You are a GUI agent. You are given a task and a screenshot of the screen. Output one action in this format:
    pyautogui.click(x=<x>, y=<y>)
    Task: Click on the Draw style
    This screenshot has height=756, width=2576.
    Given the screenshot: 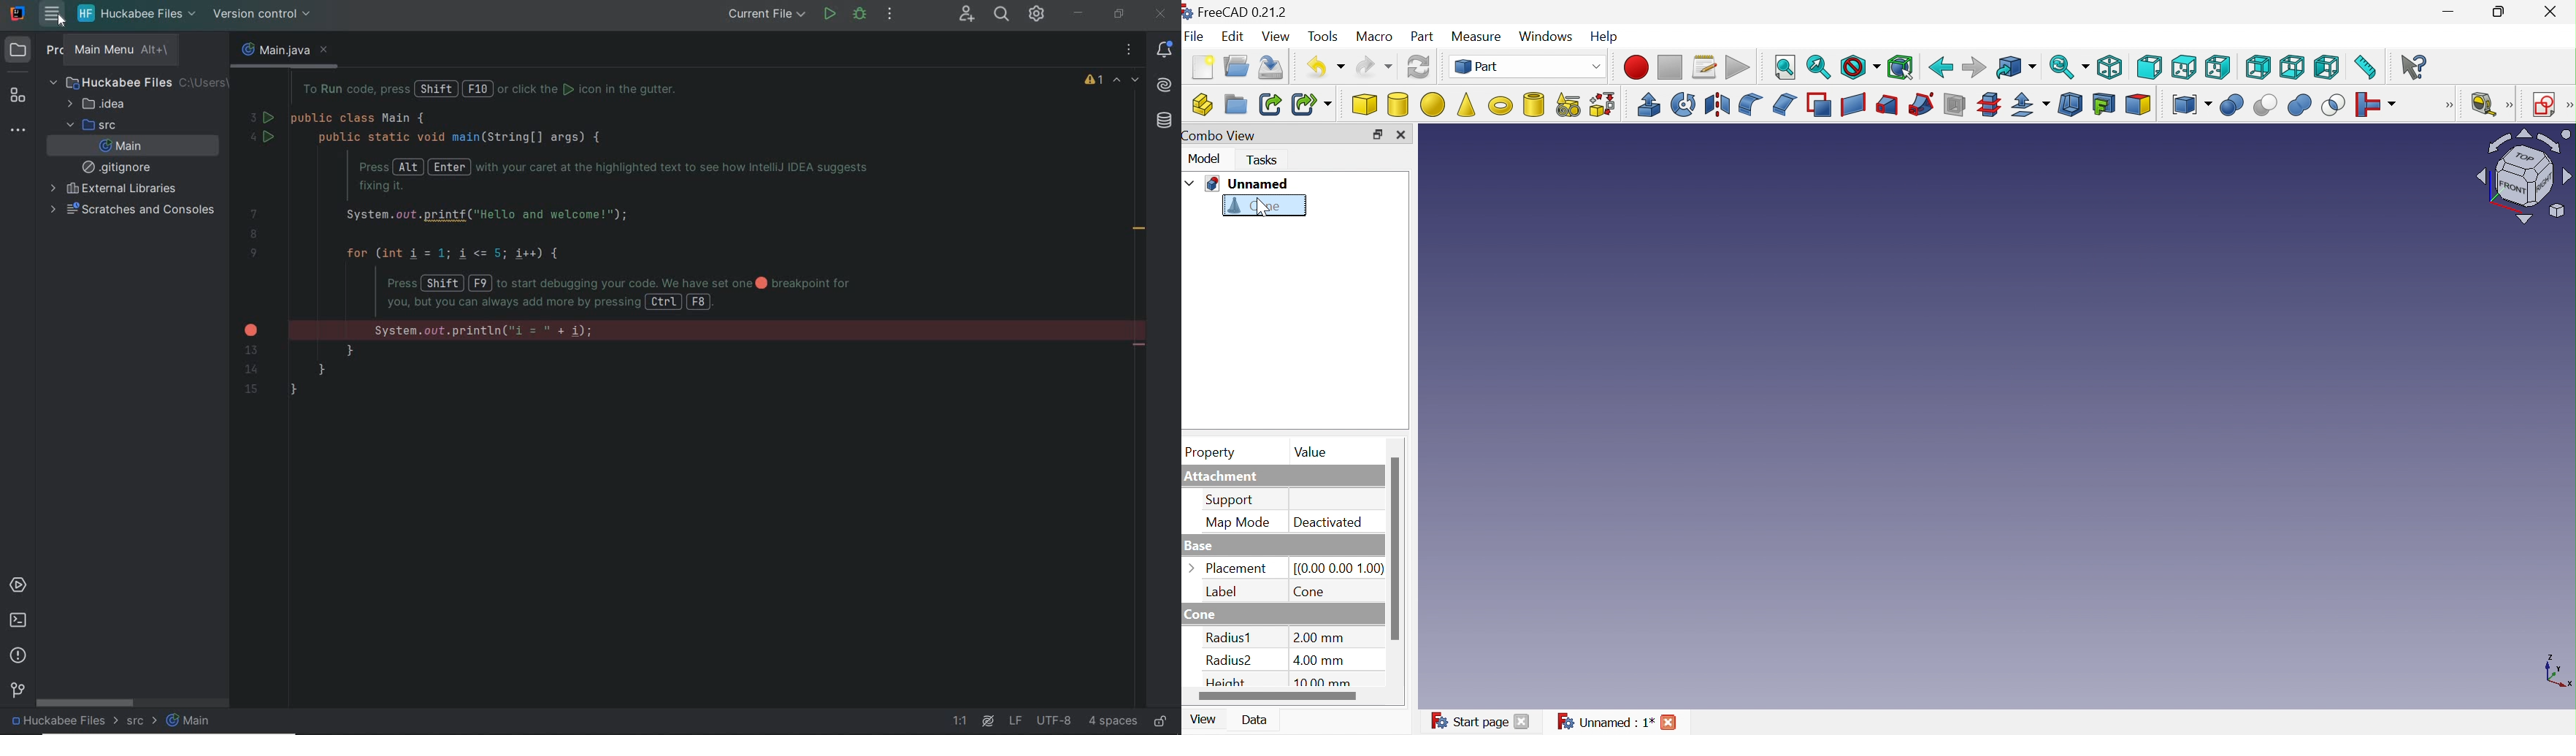 What is the action you would take?
    pyautogui.click(x=1860, y=69)
    